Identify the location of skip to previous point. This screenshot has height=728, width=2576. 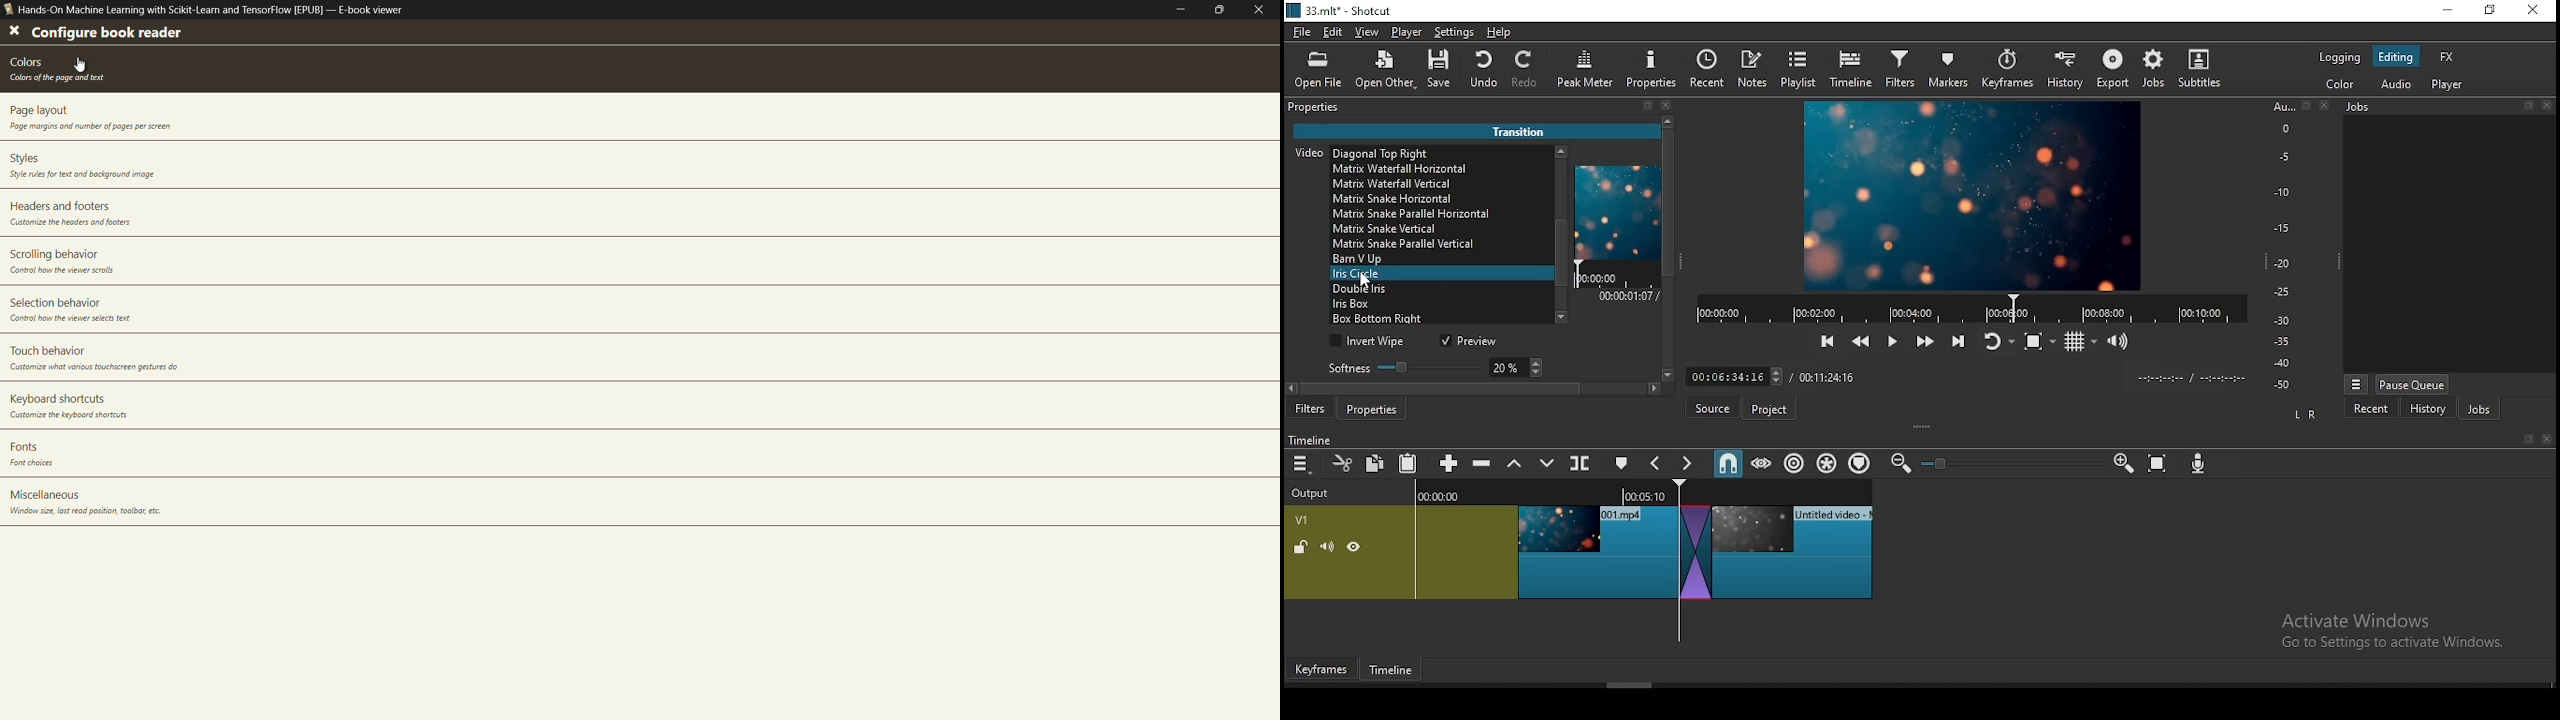
(1825, 342).